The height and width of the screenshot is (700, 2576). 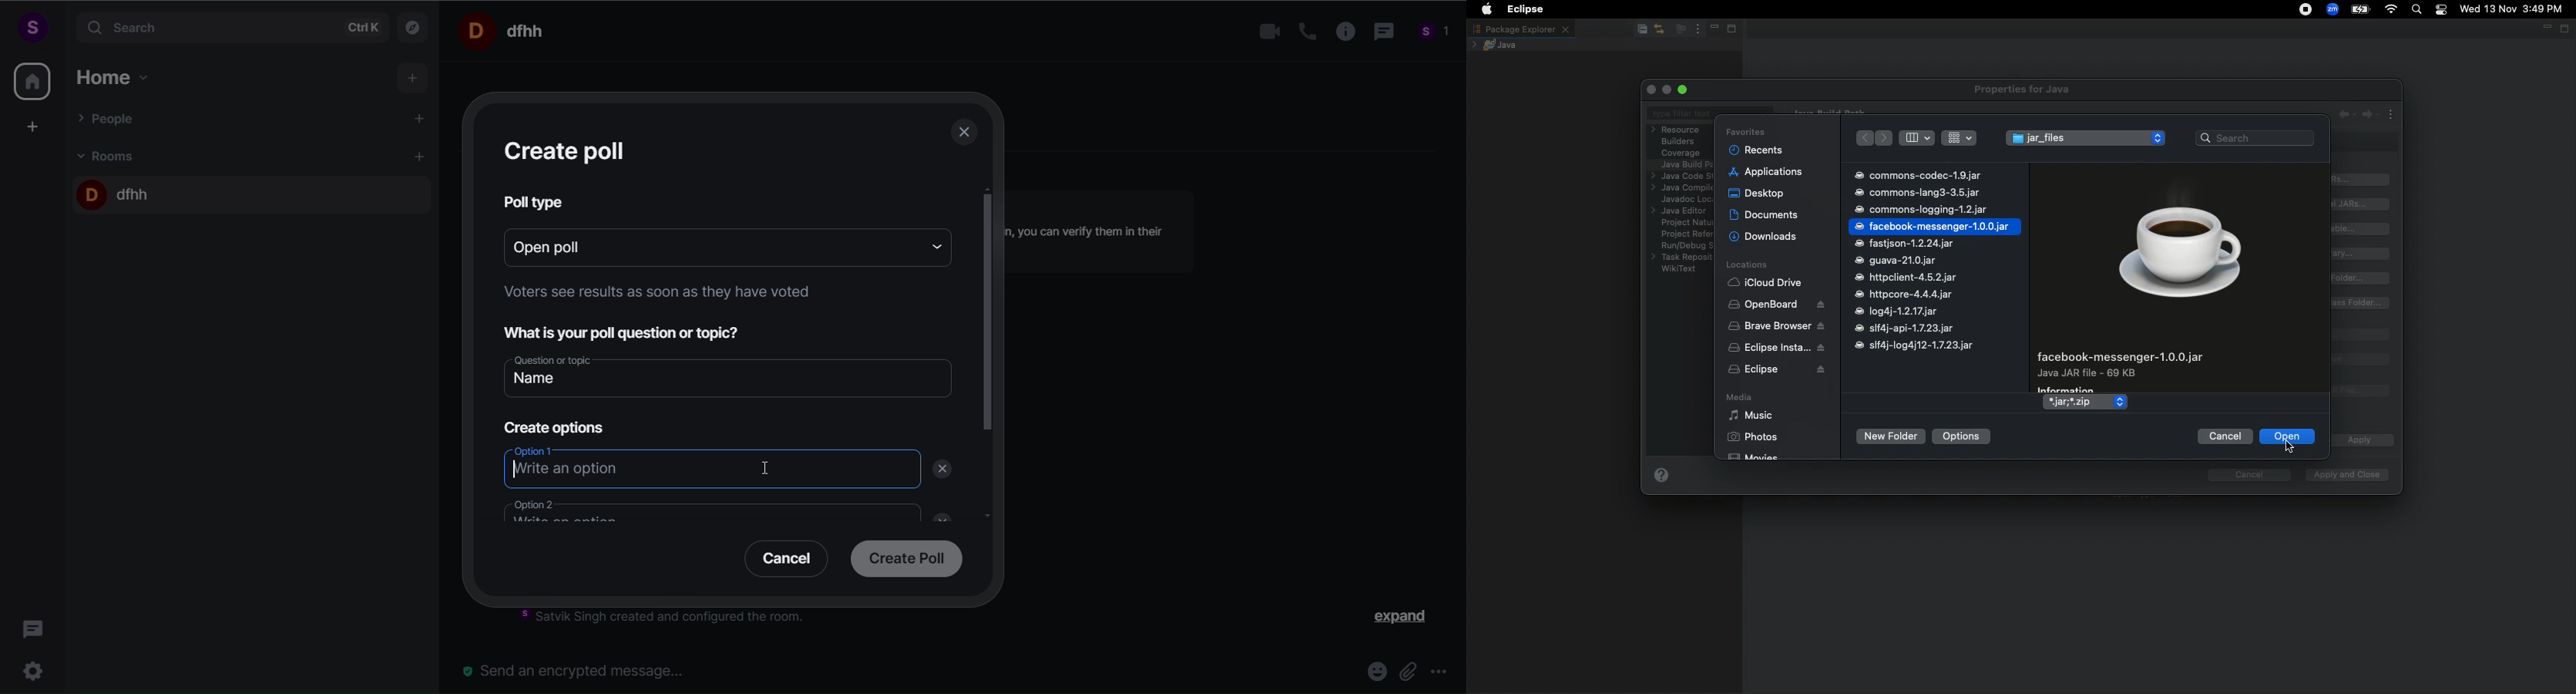 What do you see at coordinates (700, 510) in the screenshot?
I see `option 2` at bounding box center [700, 510].